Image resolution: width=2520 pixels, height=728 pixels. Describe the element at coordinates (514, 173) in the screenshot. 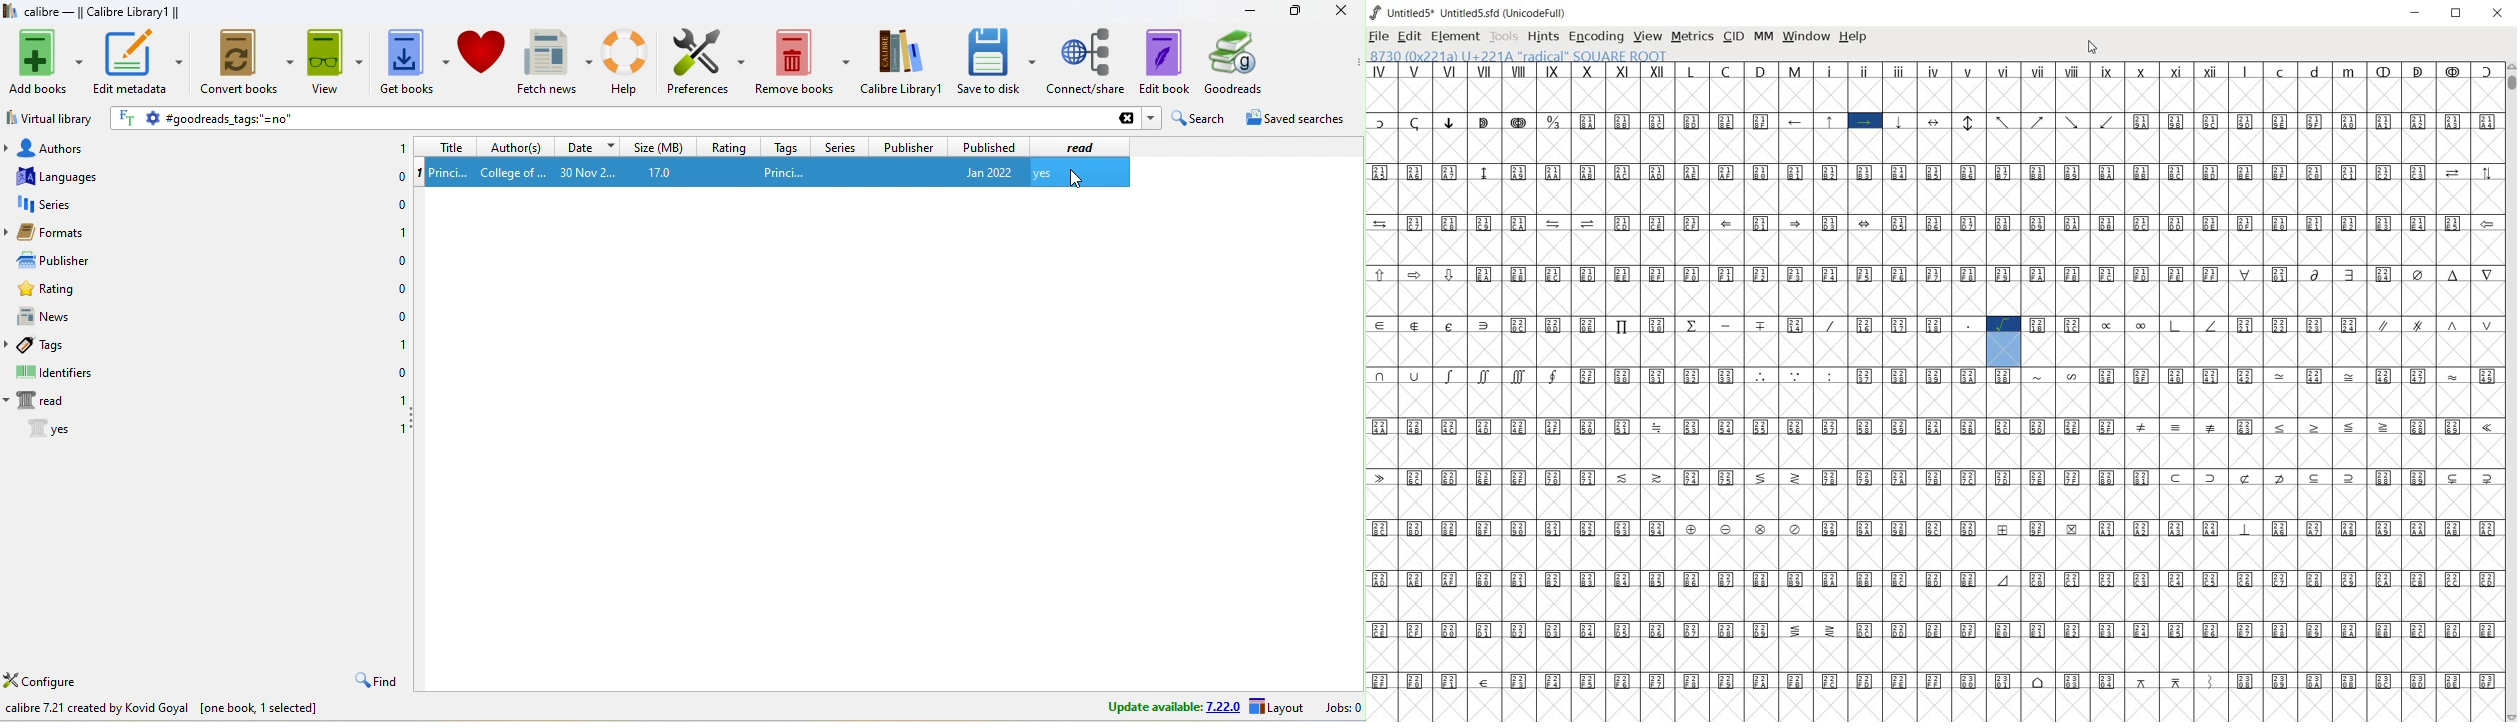

I see `college of` at that location.